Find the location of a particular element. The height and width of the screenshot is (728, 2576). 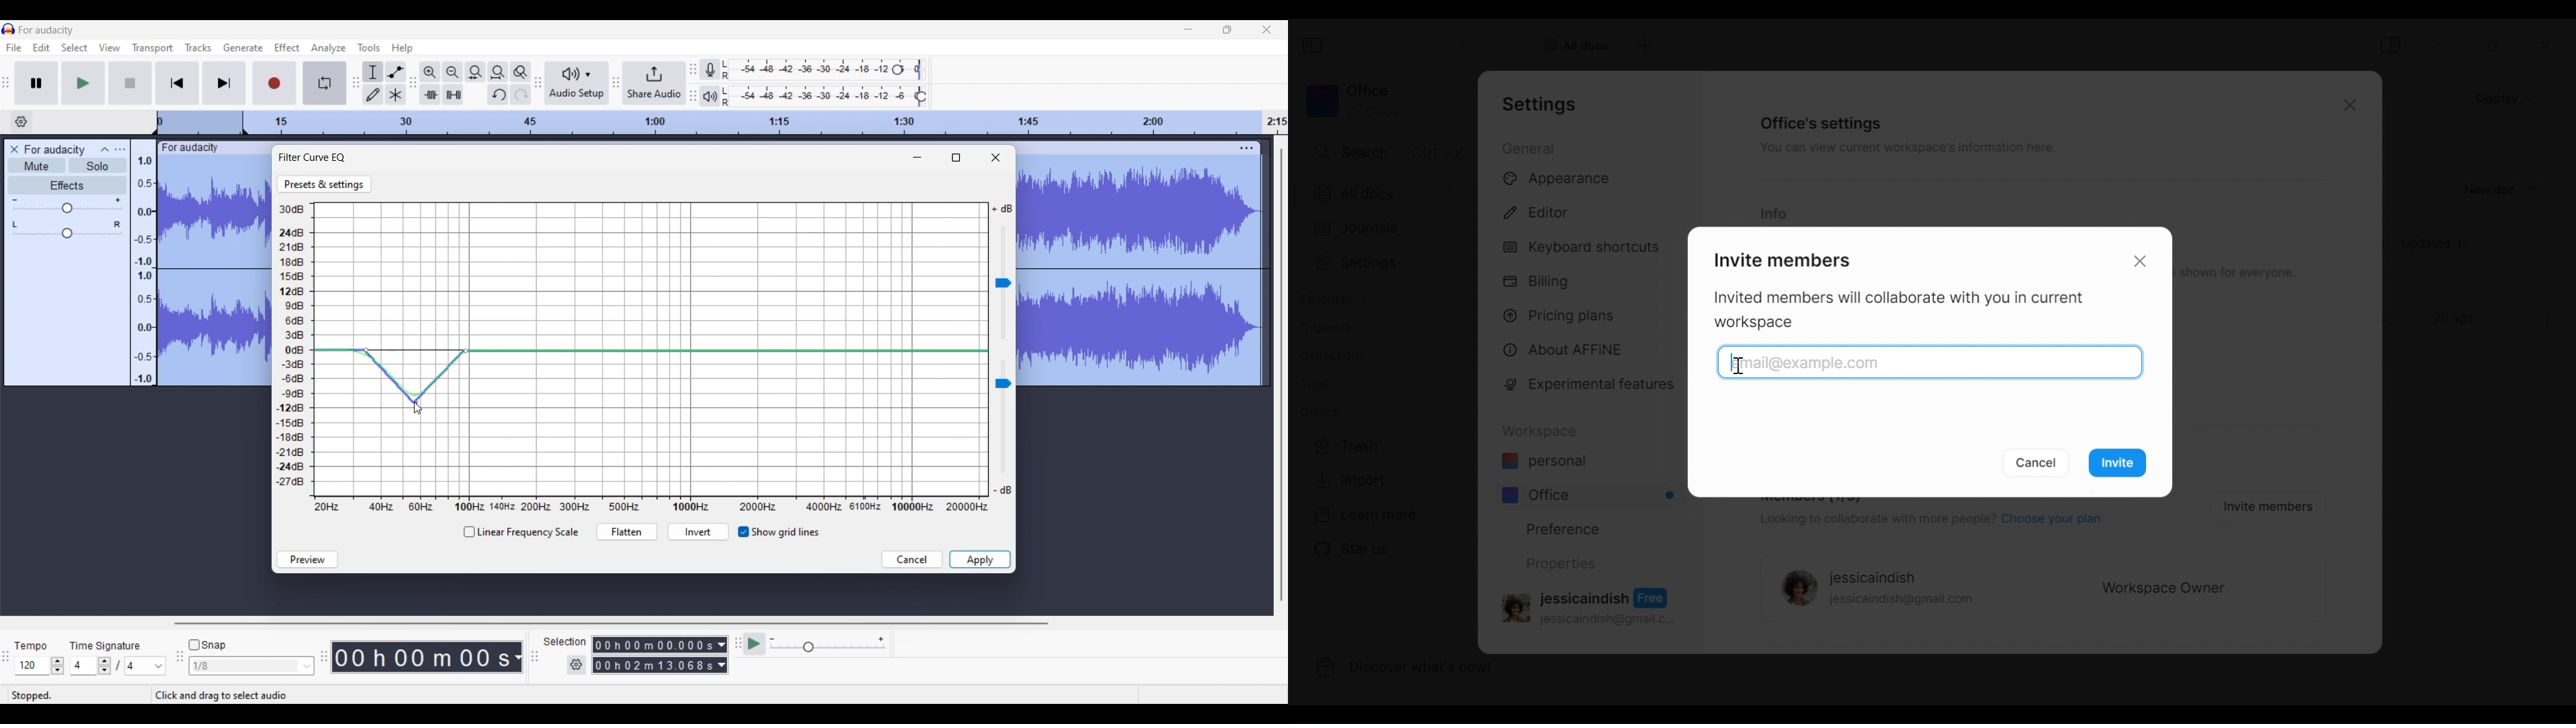

Effects is located at coordinates (67, 185).